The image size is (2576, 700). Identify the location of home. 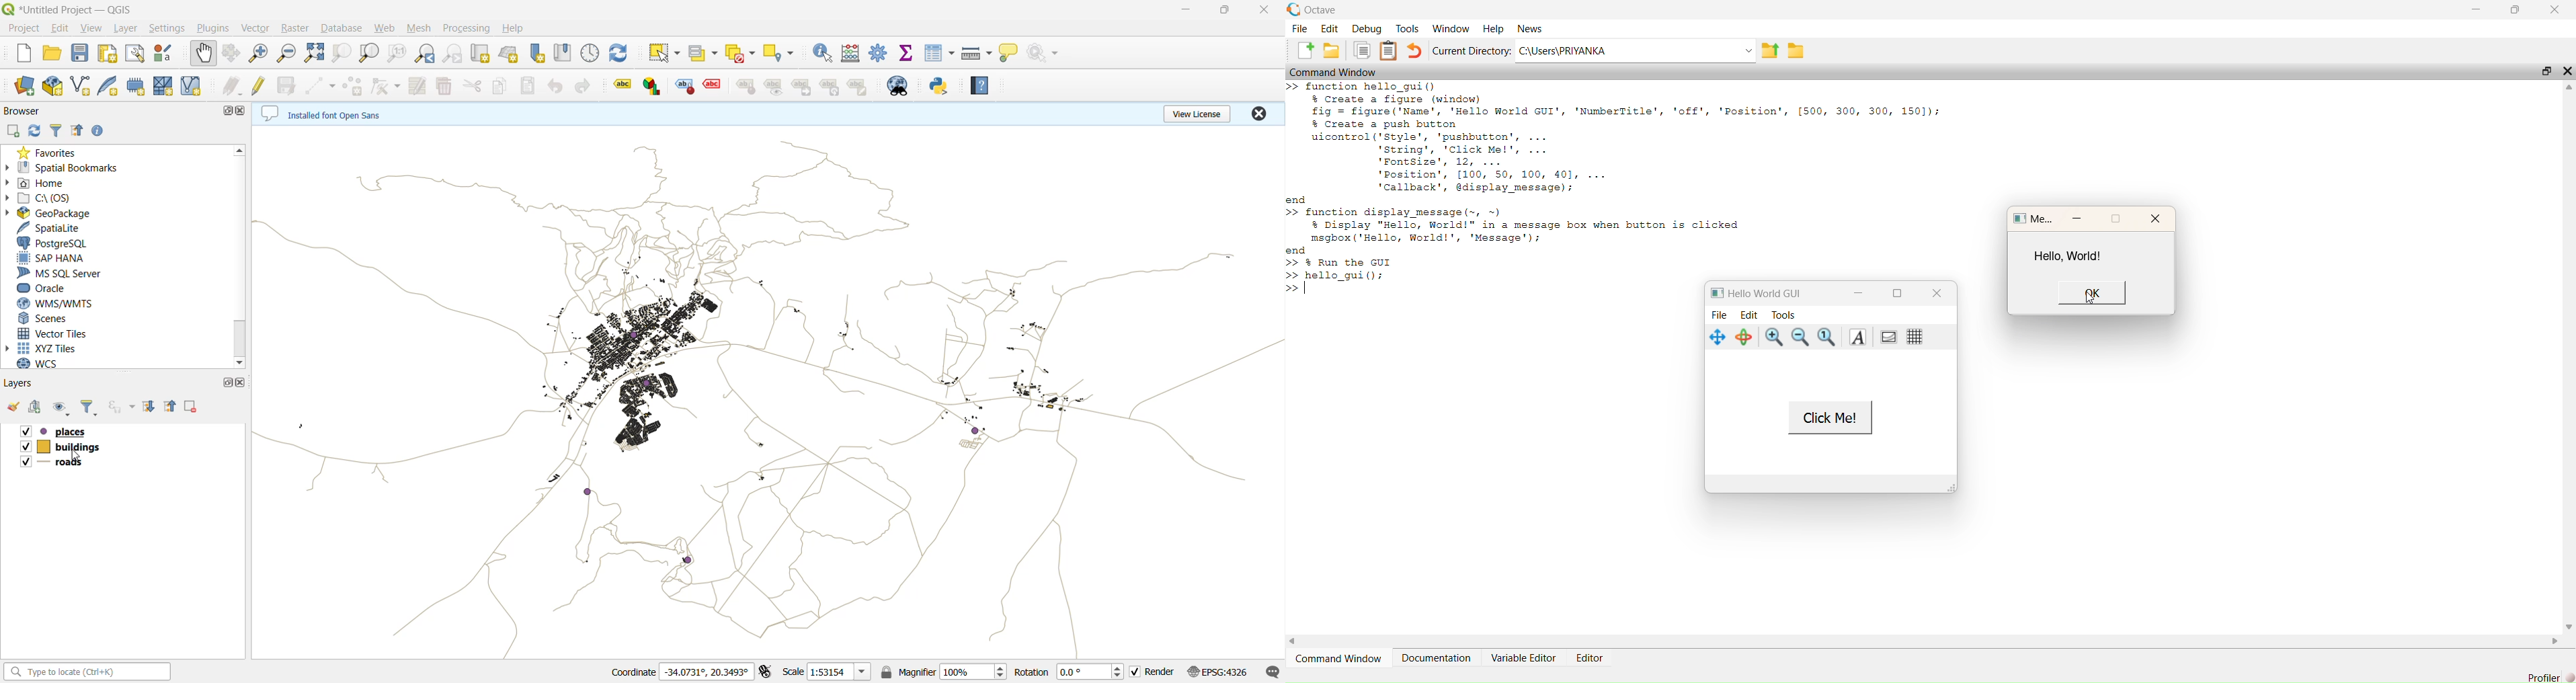
(42, 184).